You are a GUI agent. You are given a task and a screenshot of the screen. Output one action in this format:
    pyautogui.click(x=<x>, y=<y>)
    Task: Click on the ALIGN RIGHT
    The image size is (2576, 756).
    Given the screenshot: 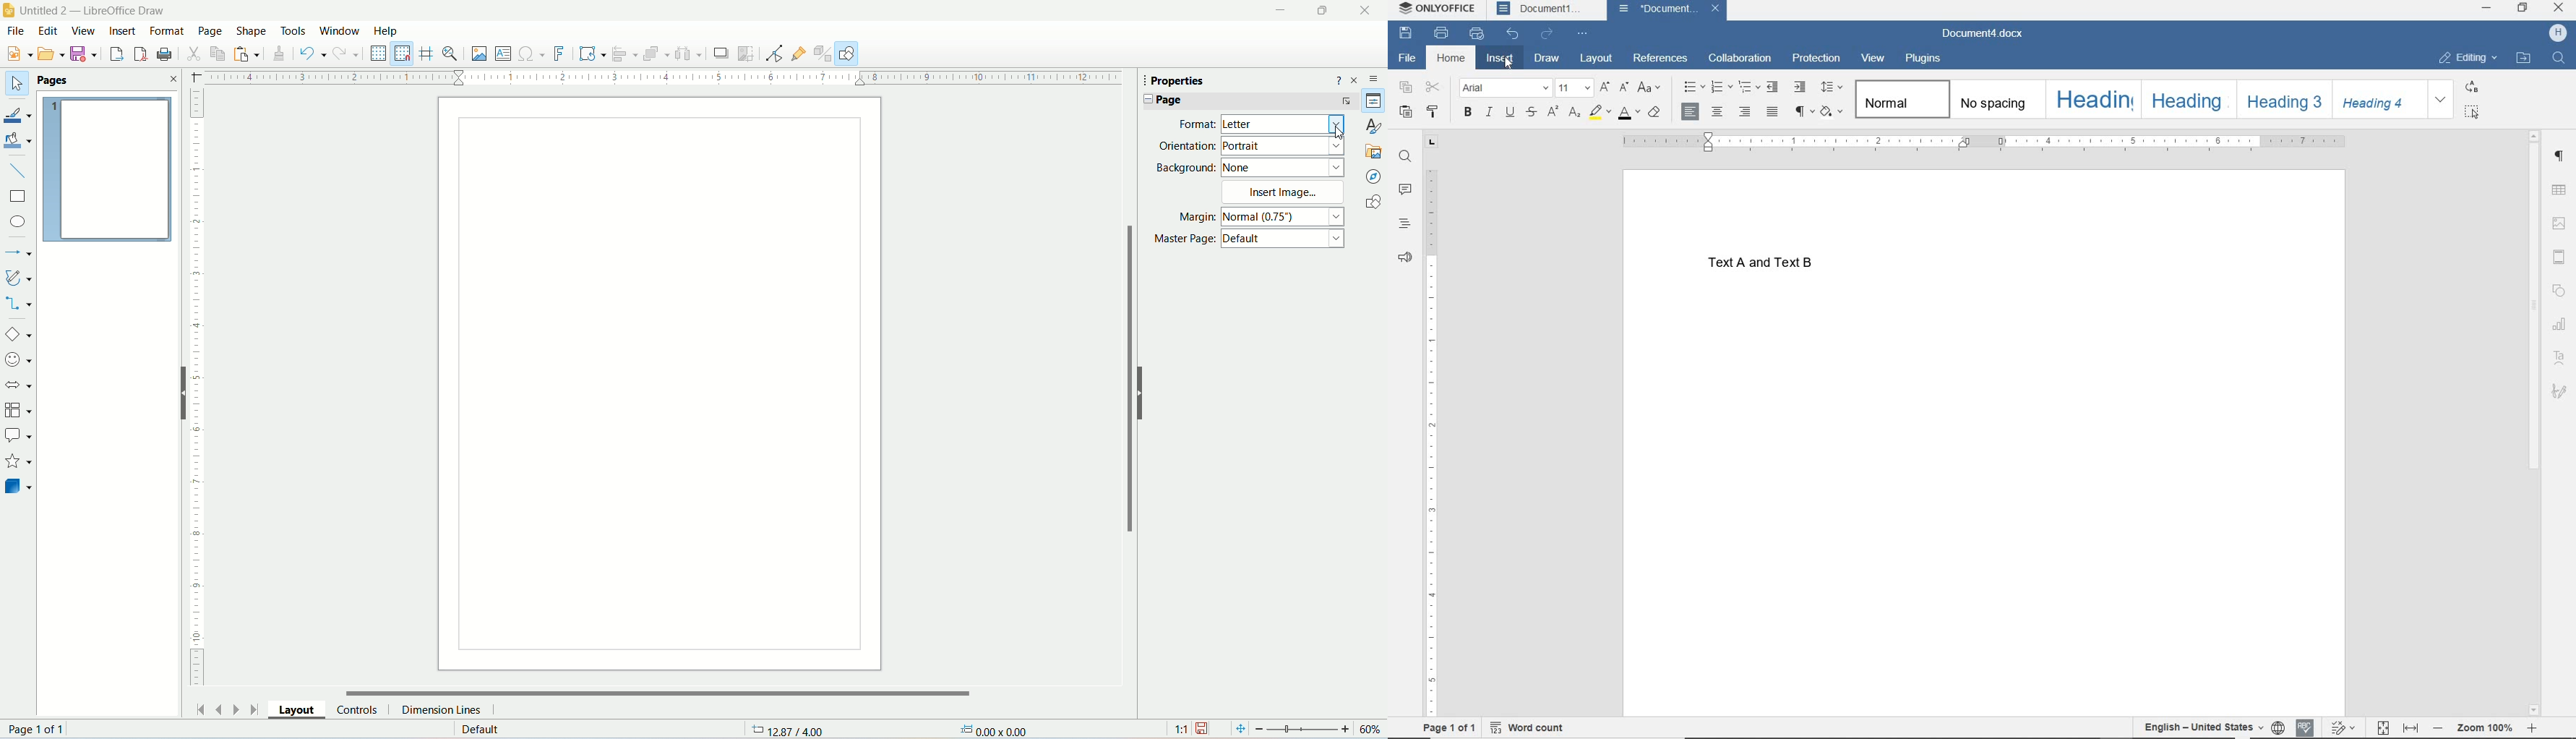 What is the action you would take?
    pyautogui.click(x=1744, y=113)
    